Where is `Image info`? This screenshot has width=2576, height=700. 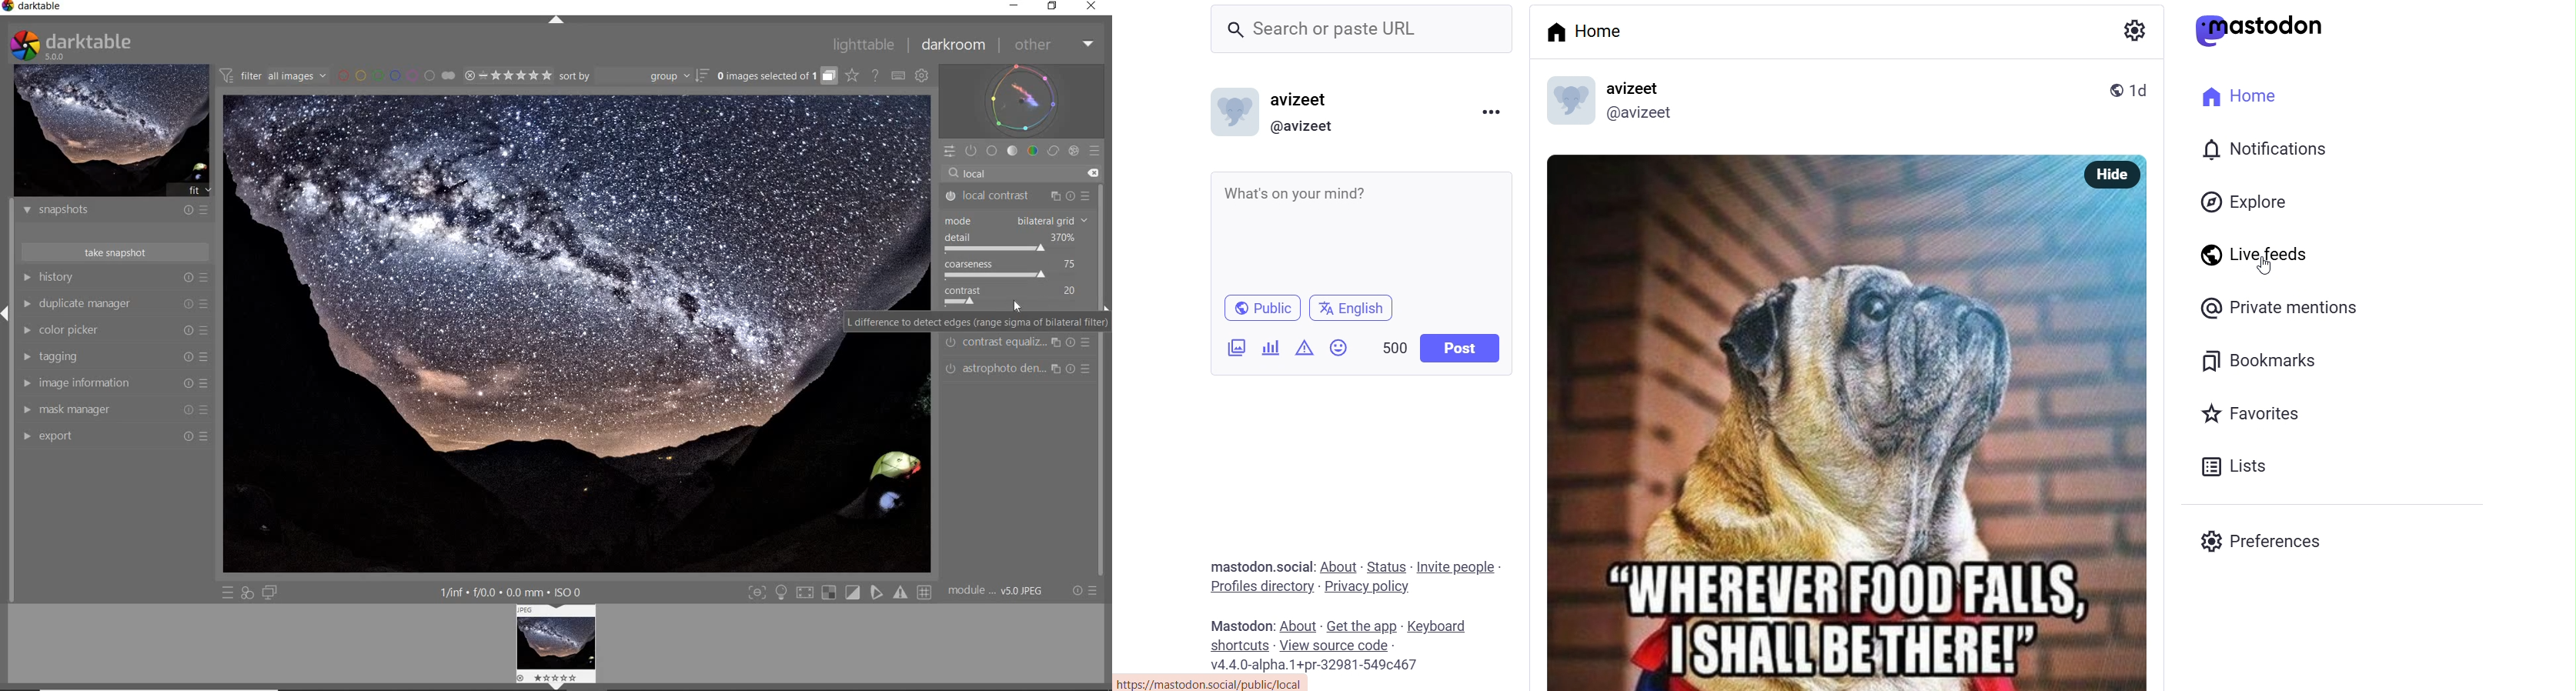
Image info is located at coordinates (997, 590).